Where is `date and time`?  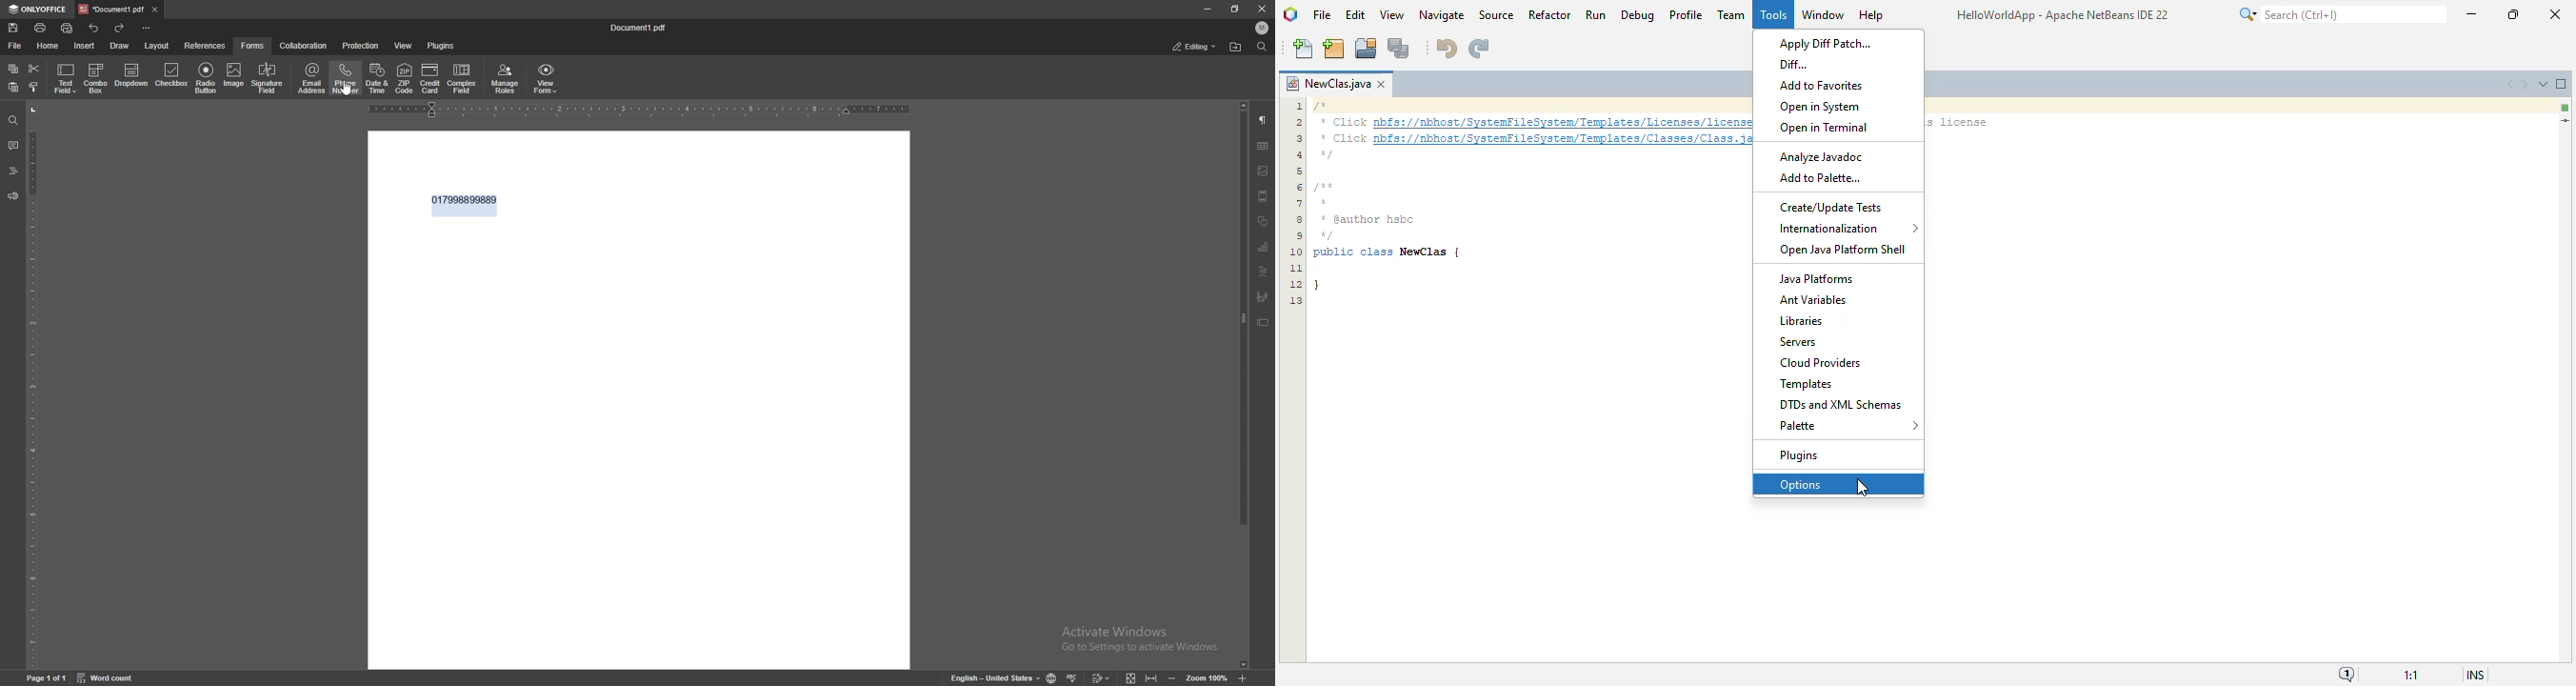 date and time is located at coordinates (376, 77).